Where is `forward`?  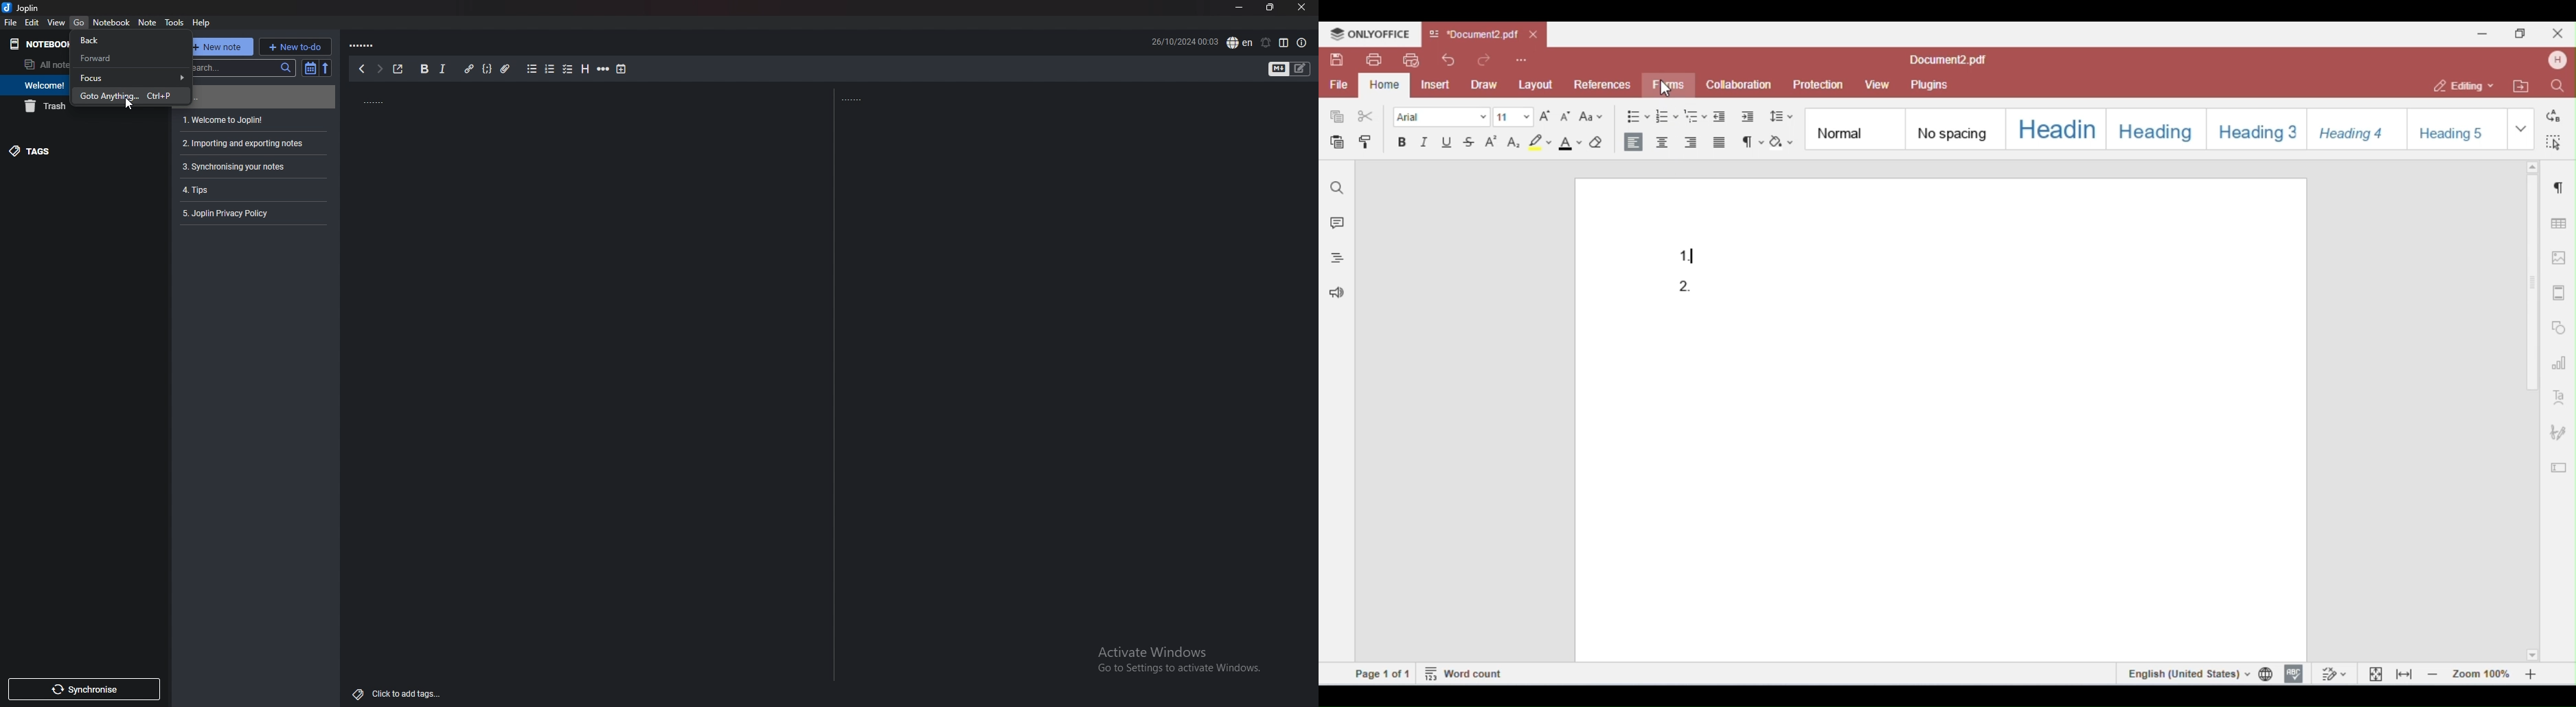 forward is located at coordinates (378, 69).